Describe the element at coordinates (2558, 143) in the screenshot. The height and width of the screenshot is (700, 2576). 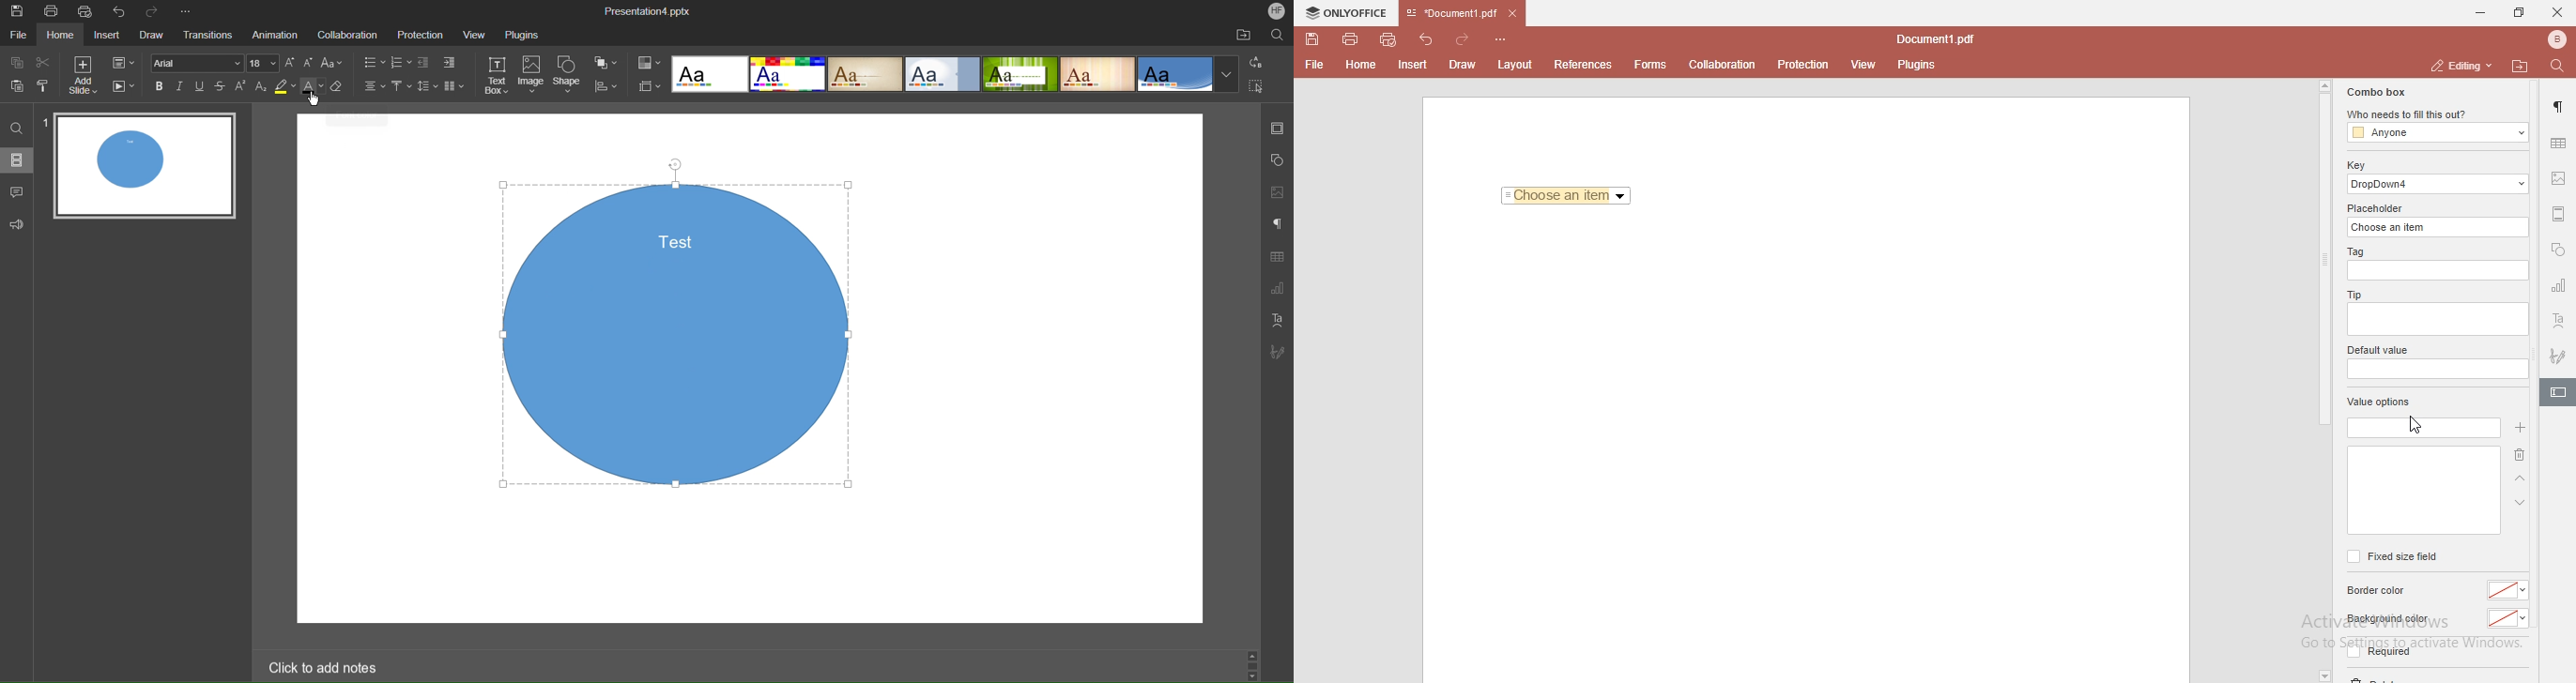
I see `table` at that location.